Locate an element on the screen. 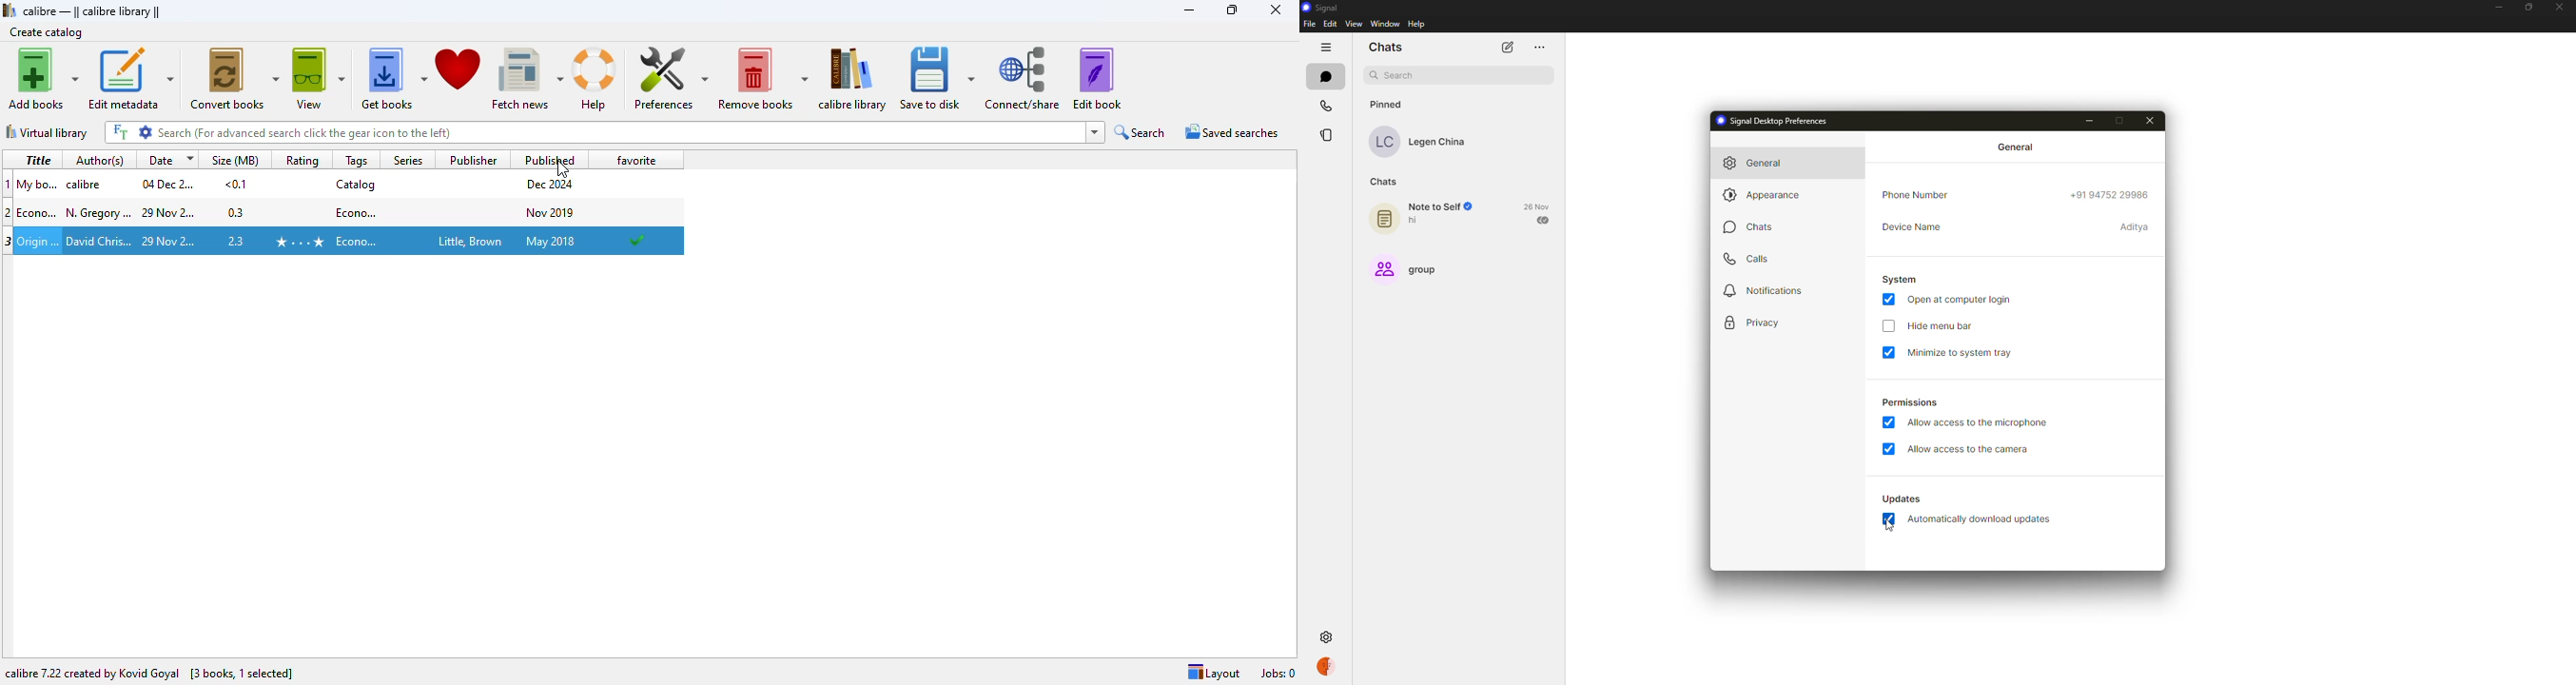  cursor is located at coordinates (562, 169).